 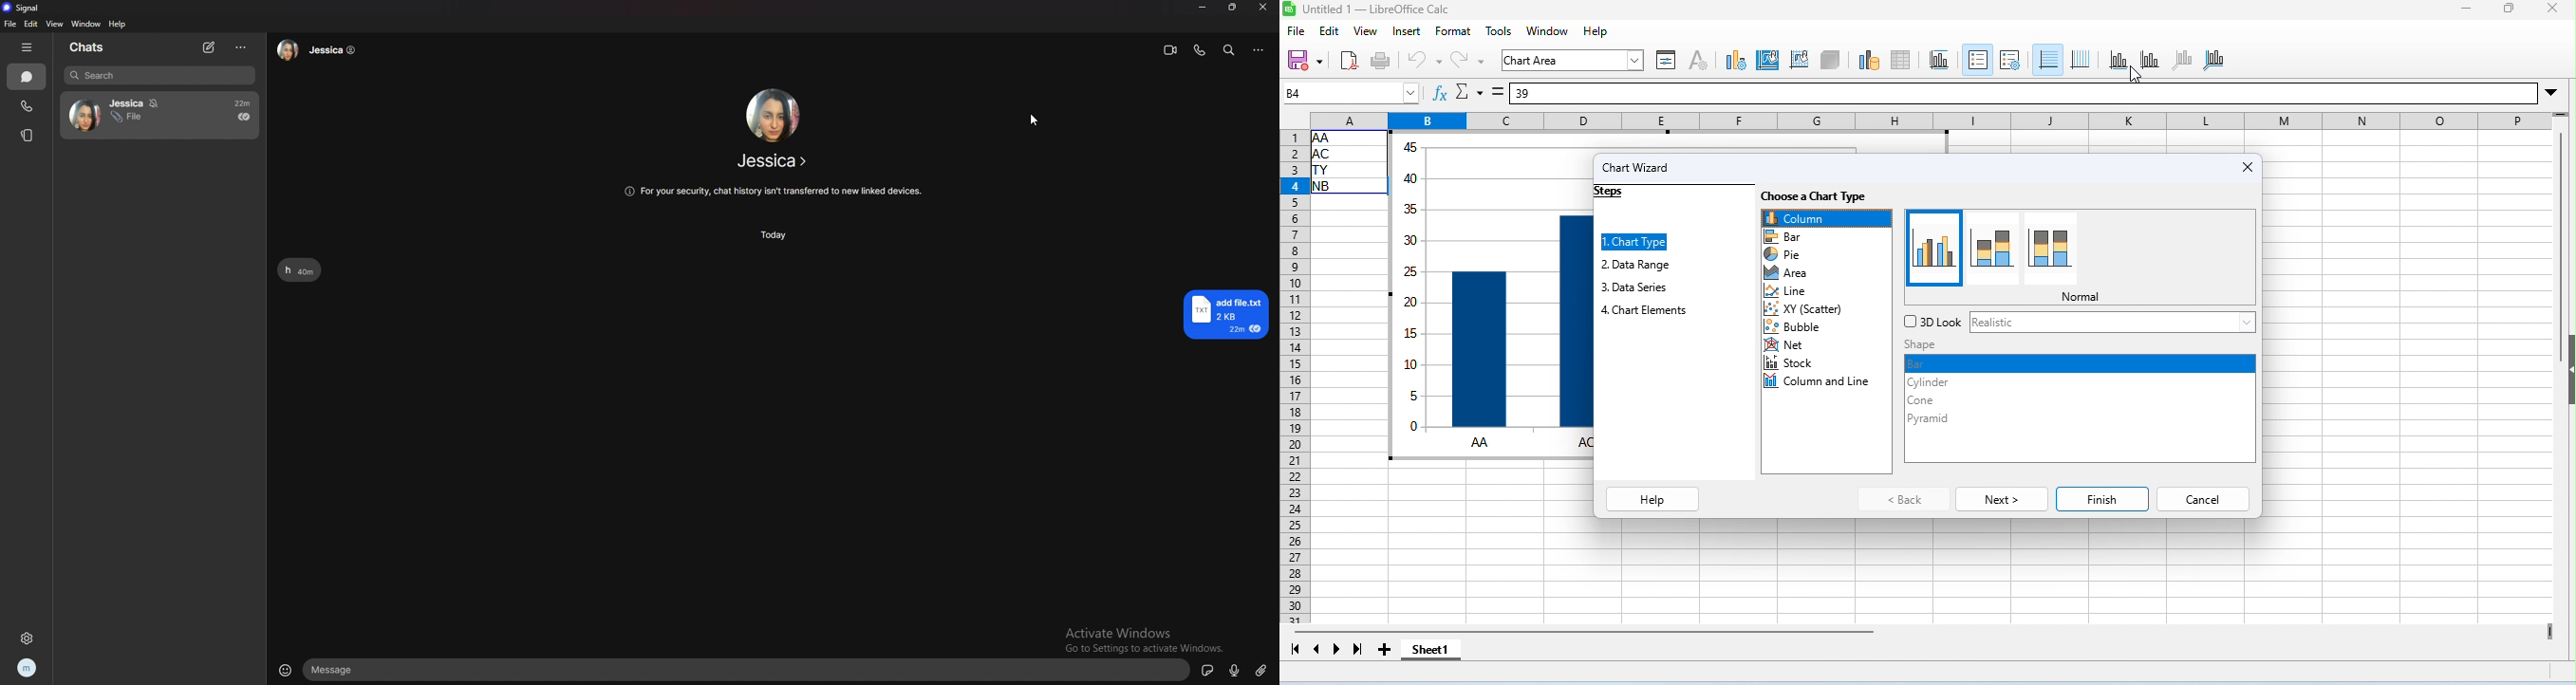 What do you see at coordinates (2103, 497) in the screenshot?
I see `finish` at bounding box center [2103, 497].